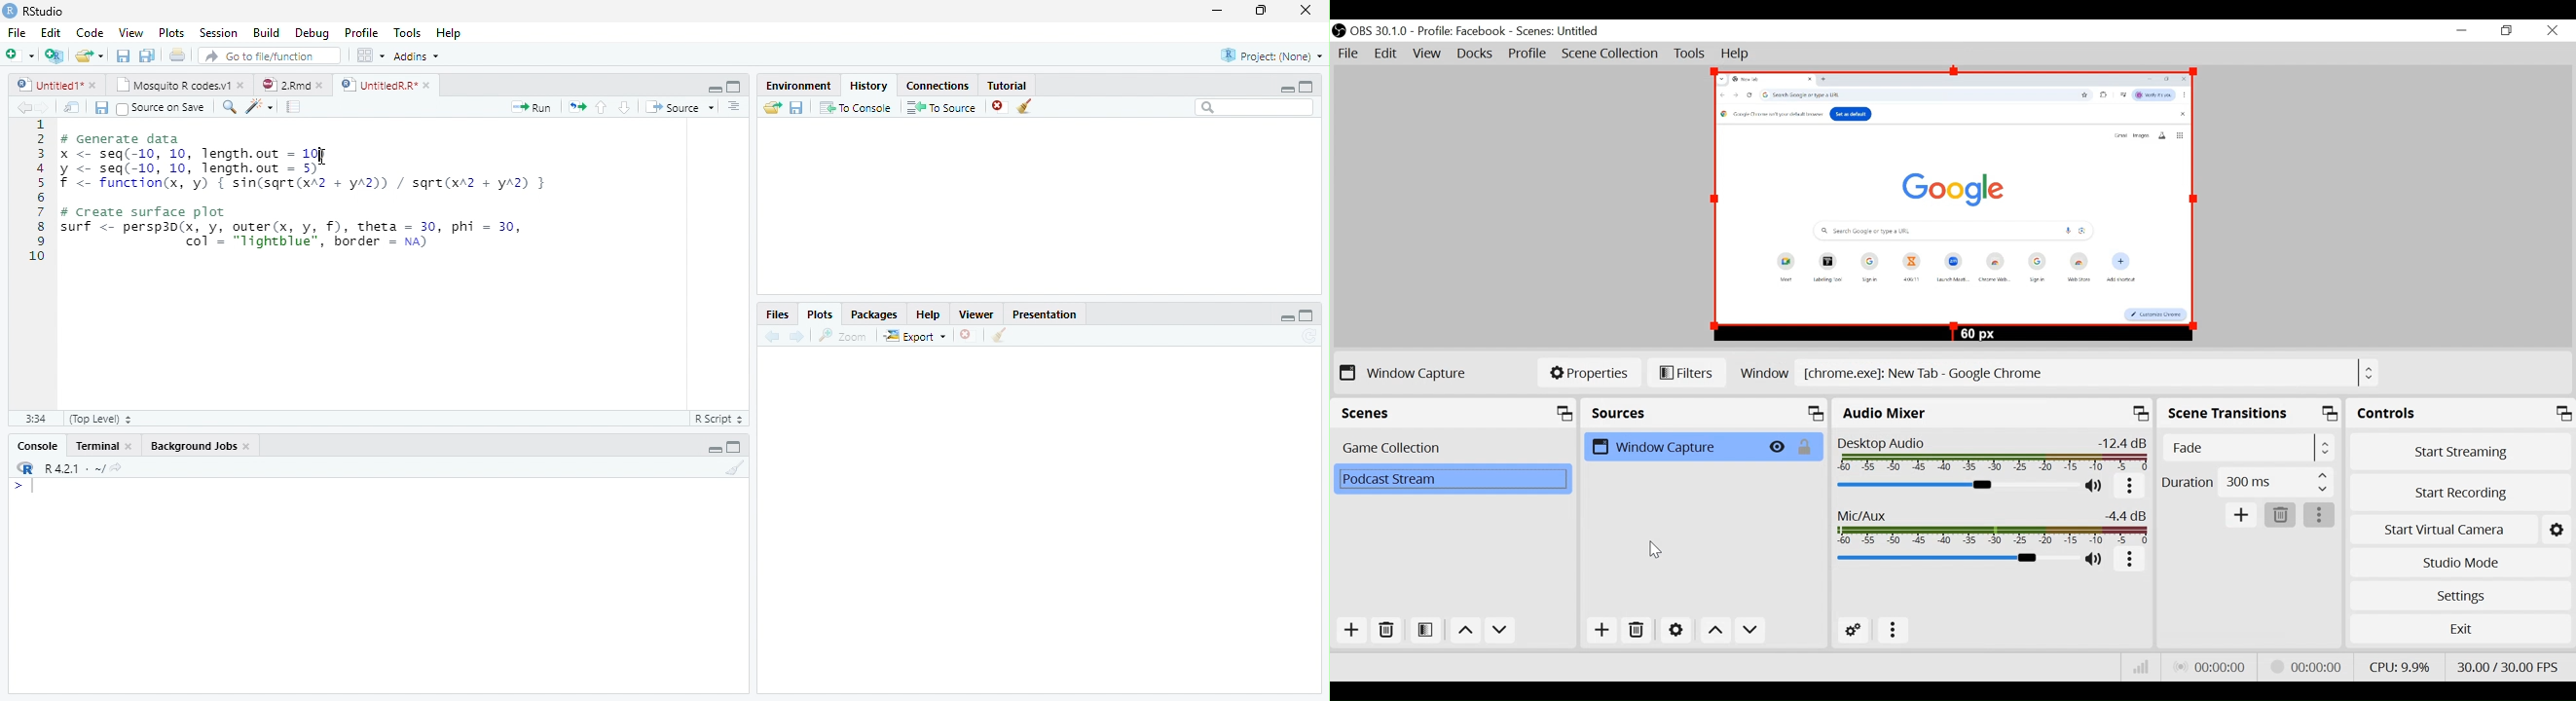 The width and height of the screenshot is (2576, 728). What do you see at coordinates (96, 446) in the screenshot?
I see `Terminal` at bounding box center [96, 446].